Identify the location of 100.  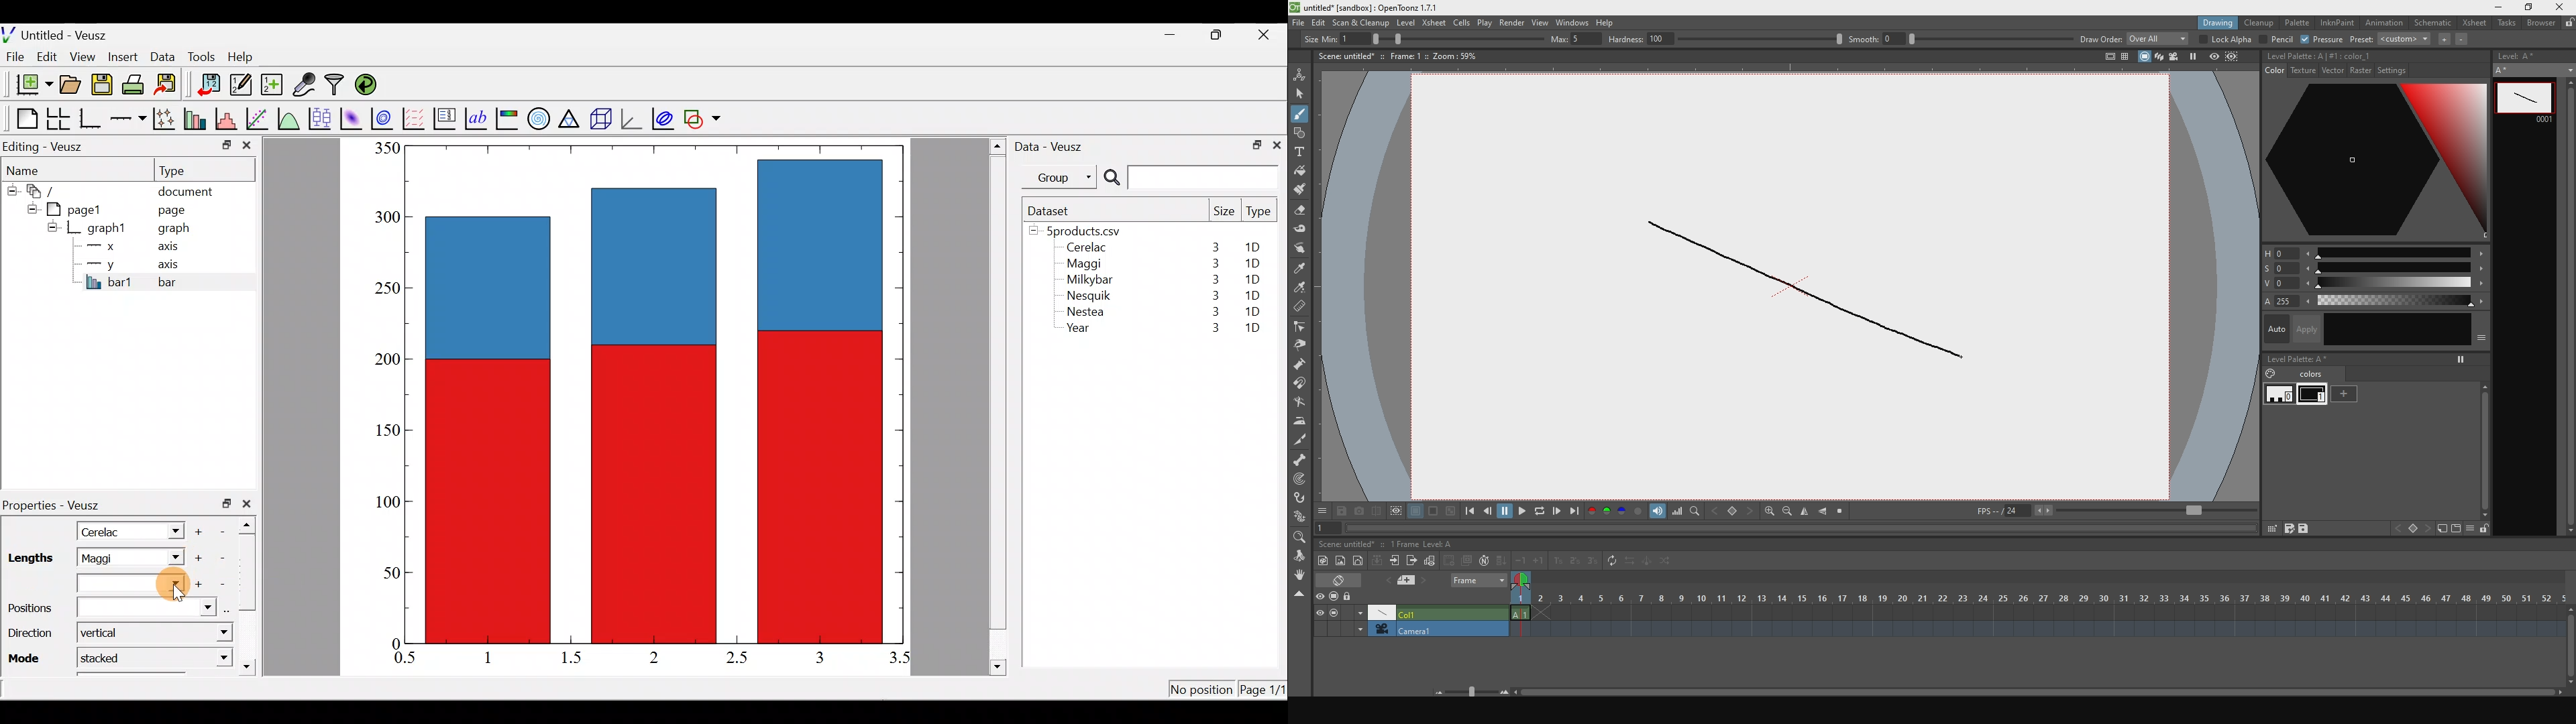
(384, 503).